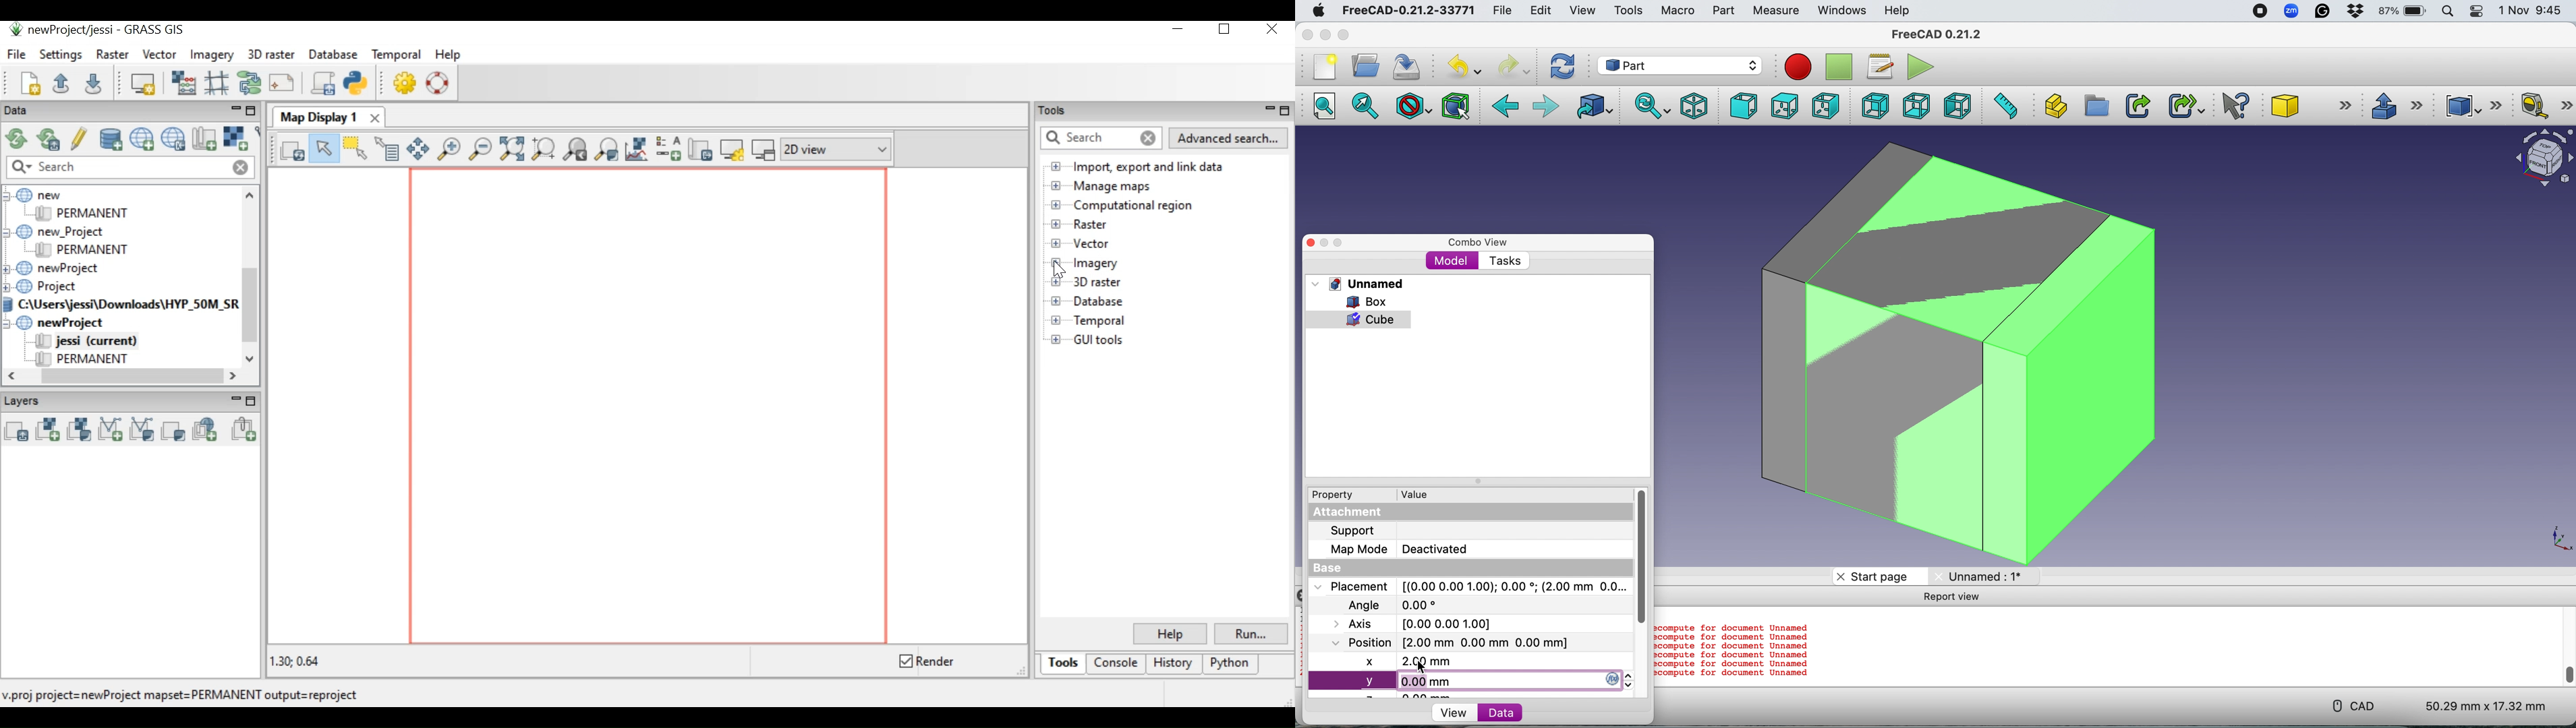 This screenshot has height=728, width=2576. I want to click on Help, so click(1898, 10).